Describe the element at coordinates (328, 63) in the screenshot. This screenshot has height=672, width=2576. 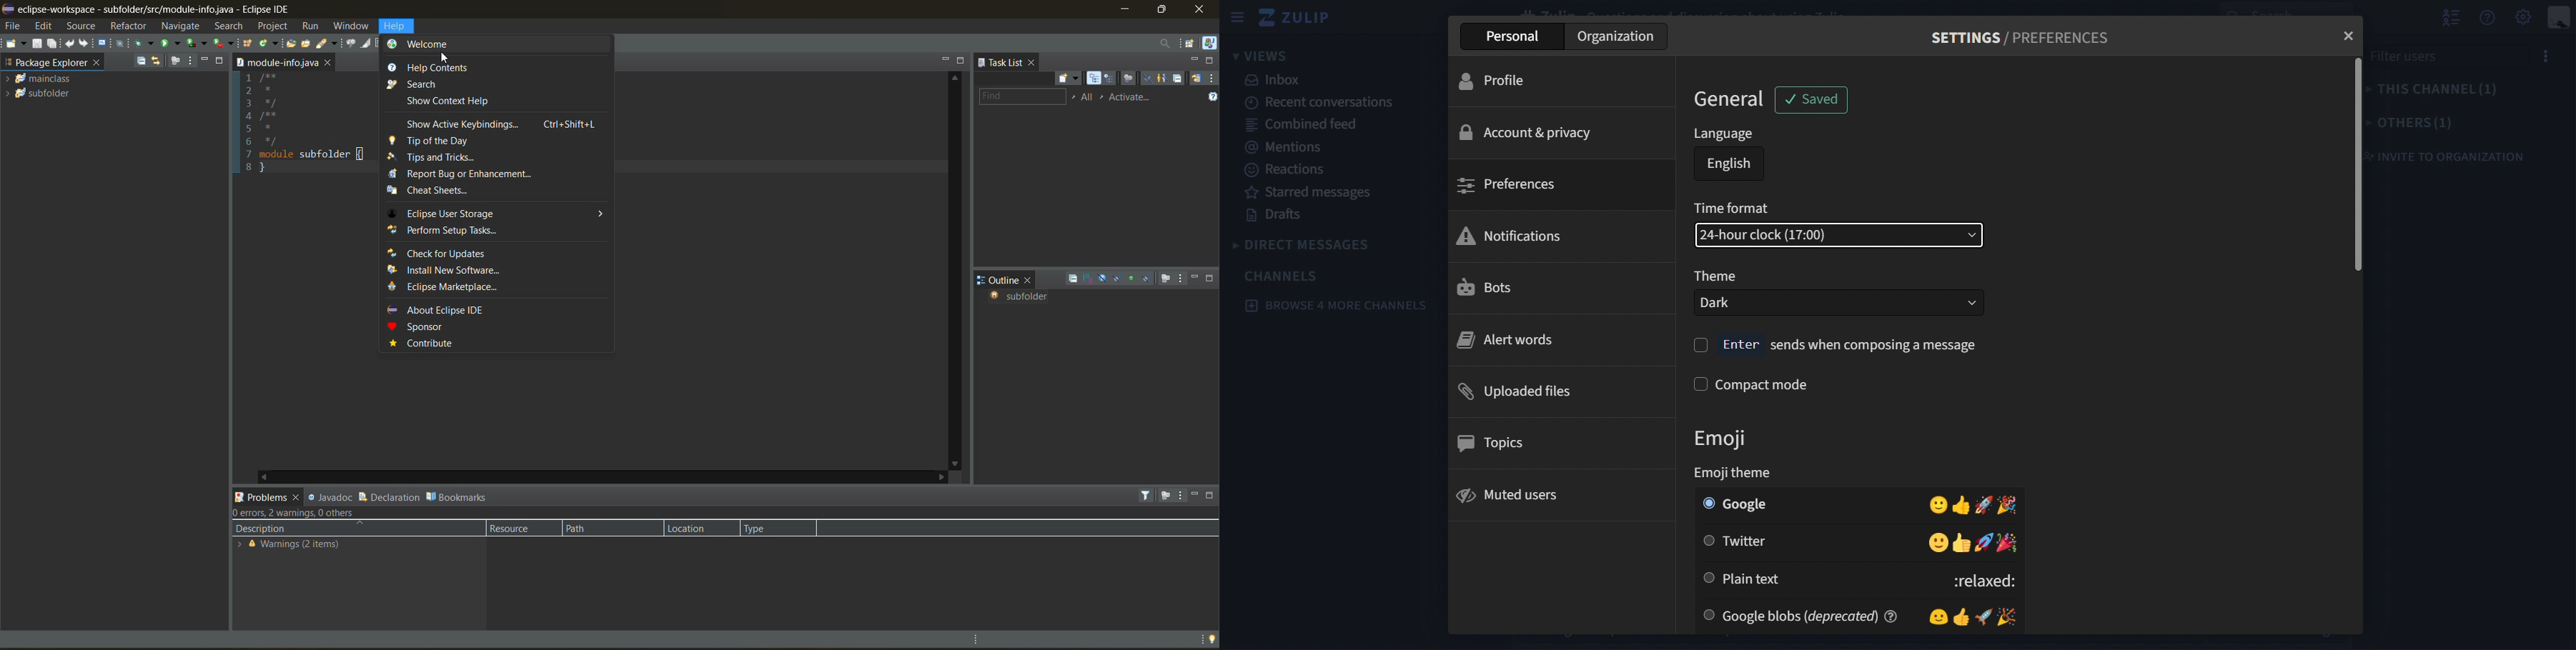
I see `close` at that location.